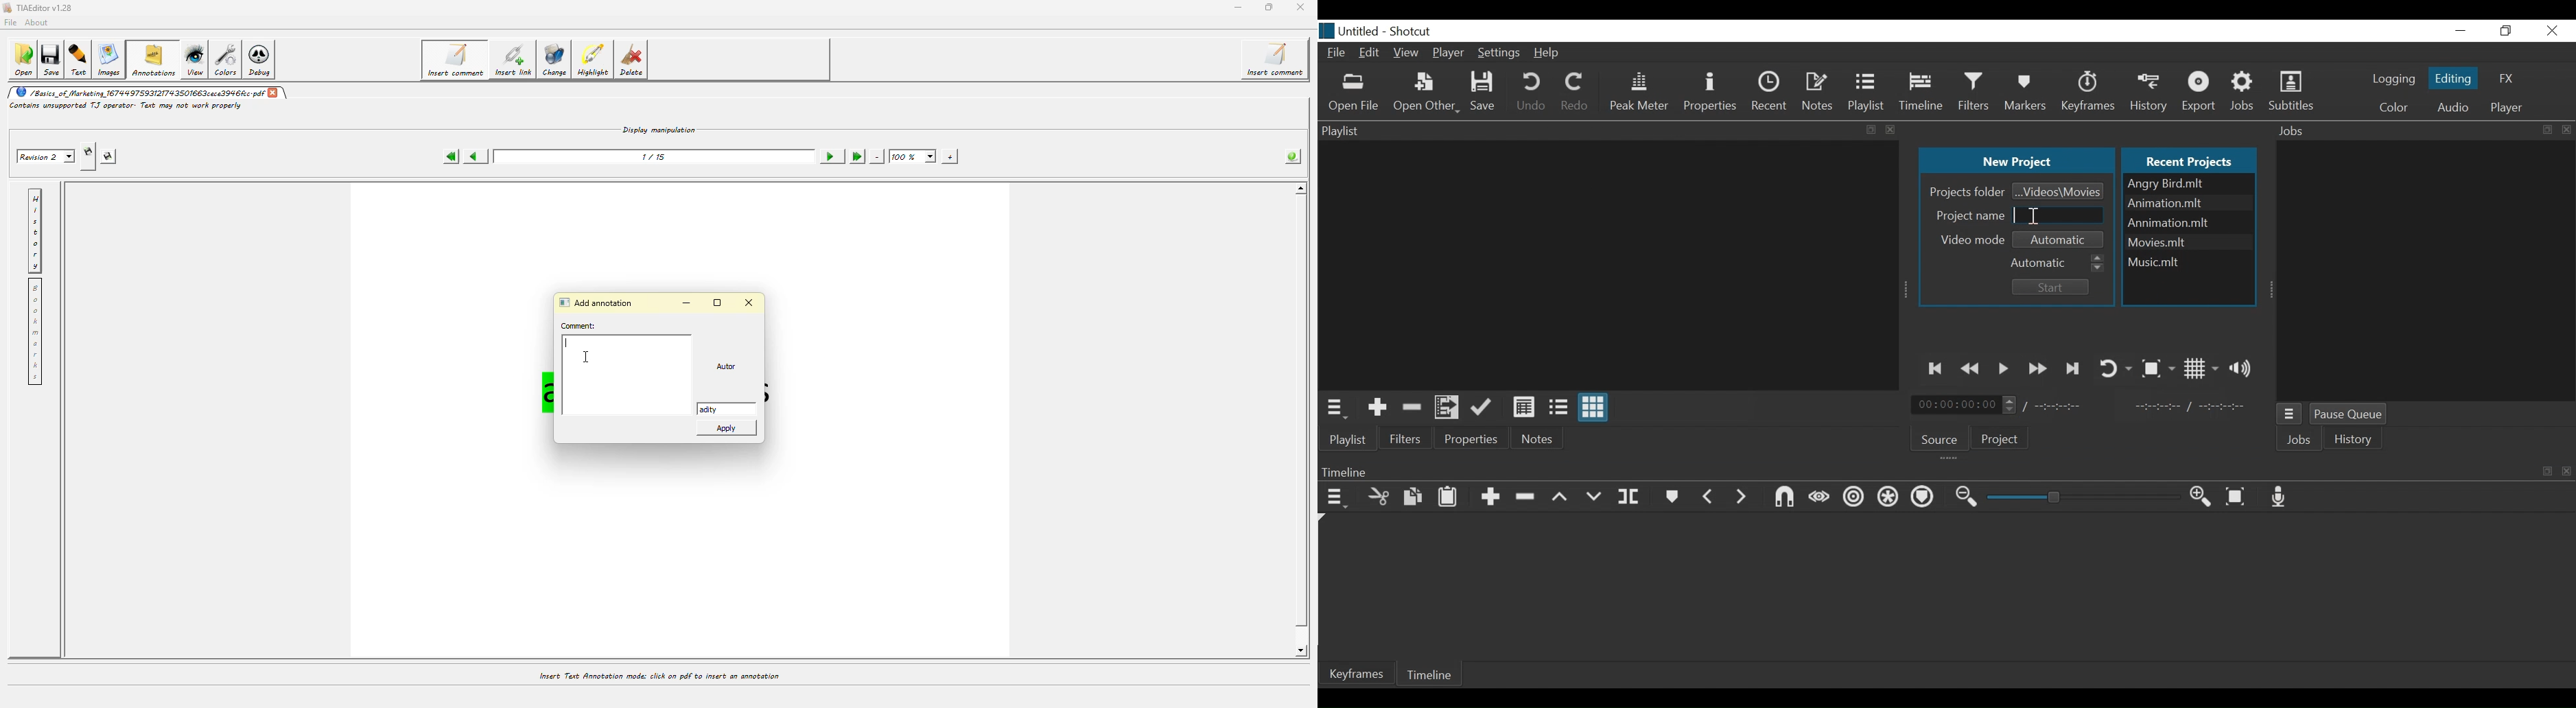 The width and height of the screenshot is (2576, 728). Describe the element at coordinates (1472, 438) in the screenshot. I see `Properties` at that location.